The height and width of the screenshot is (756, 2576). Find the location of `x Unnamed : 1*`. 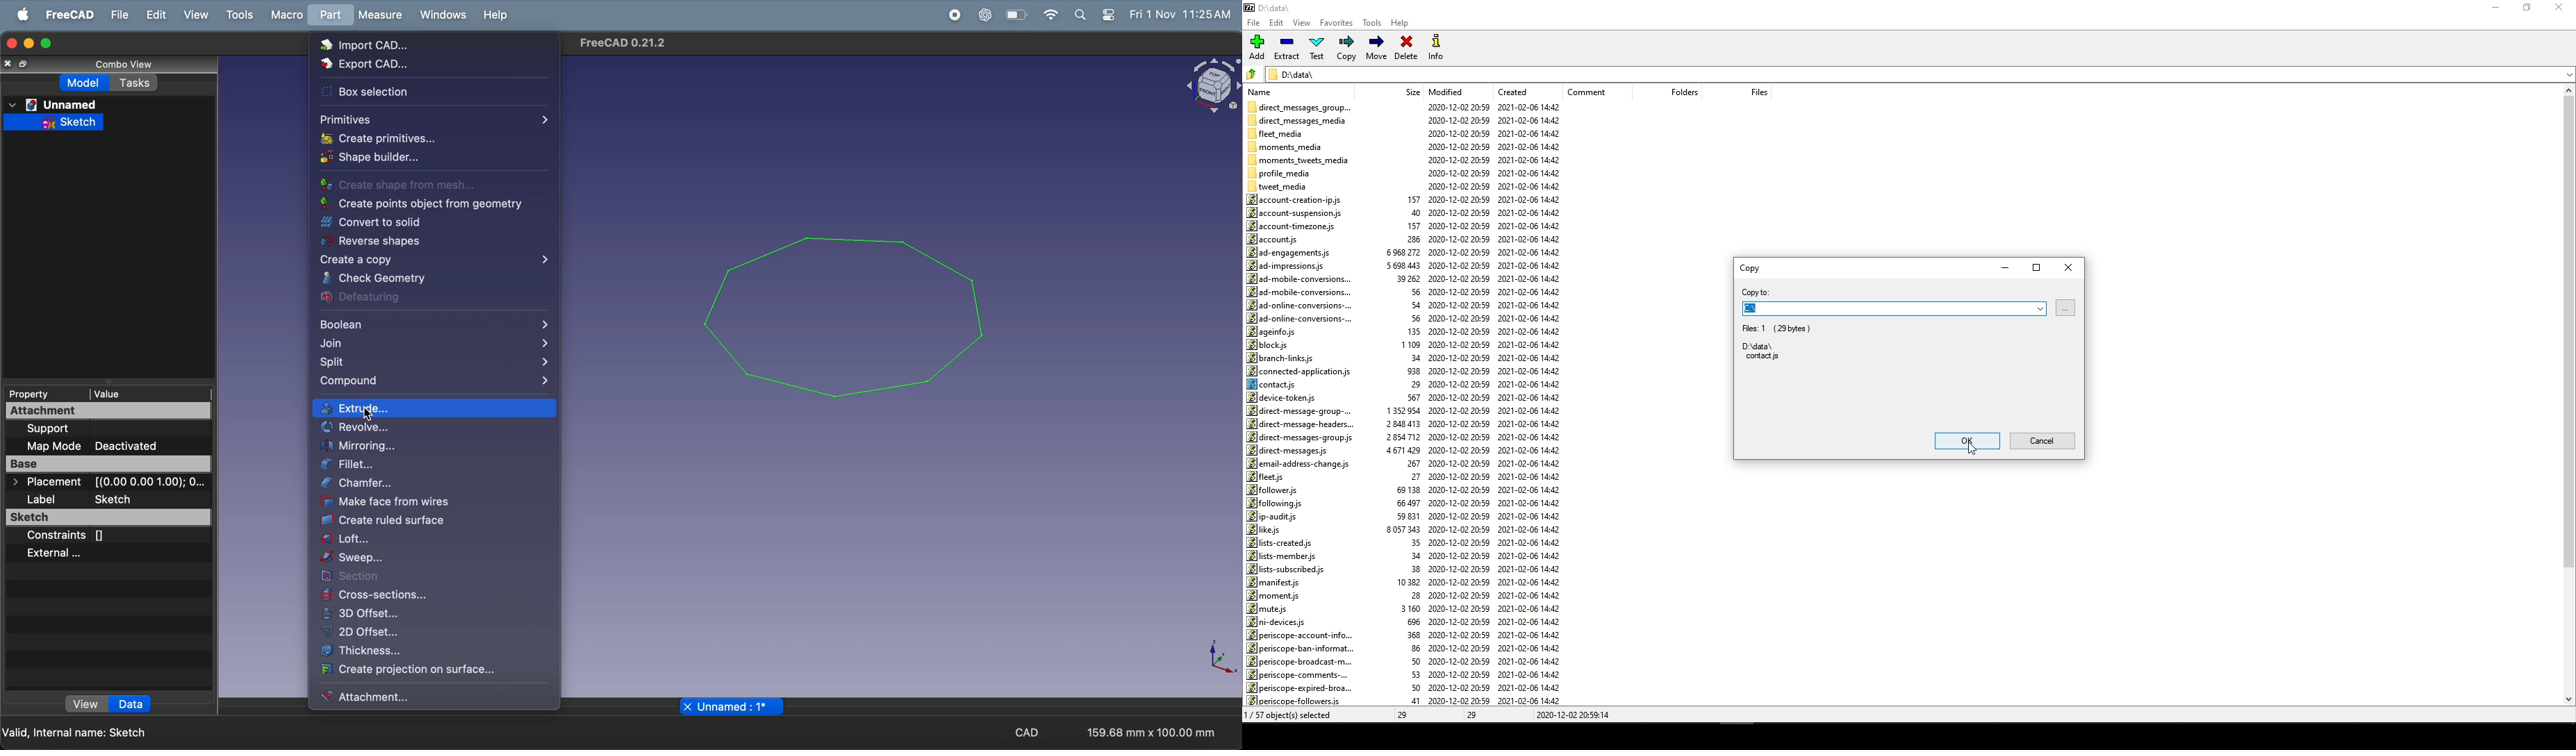

x Unnamed : 1* is located at coordinates (728, 706).